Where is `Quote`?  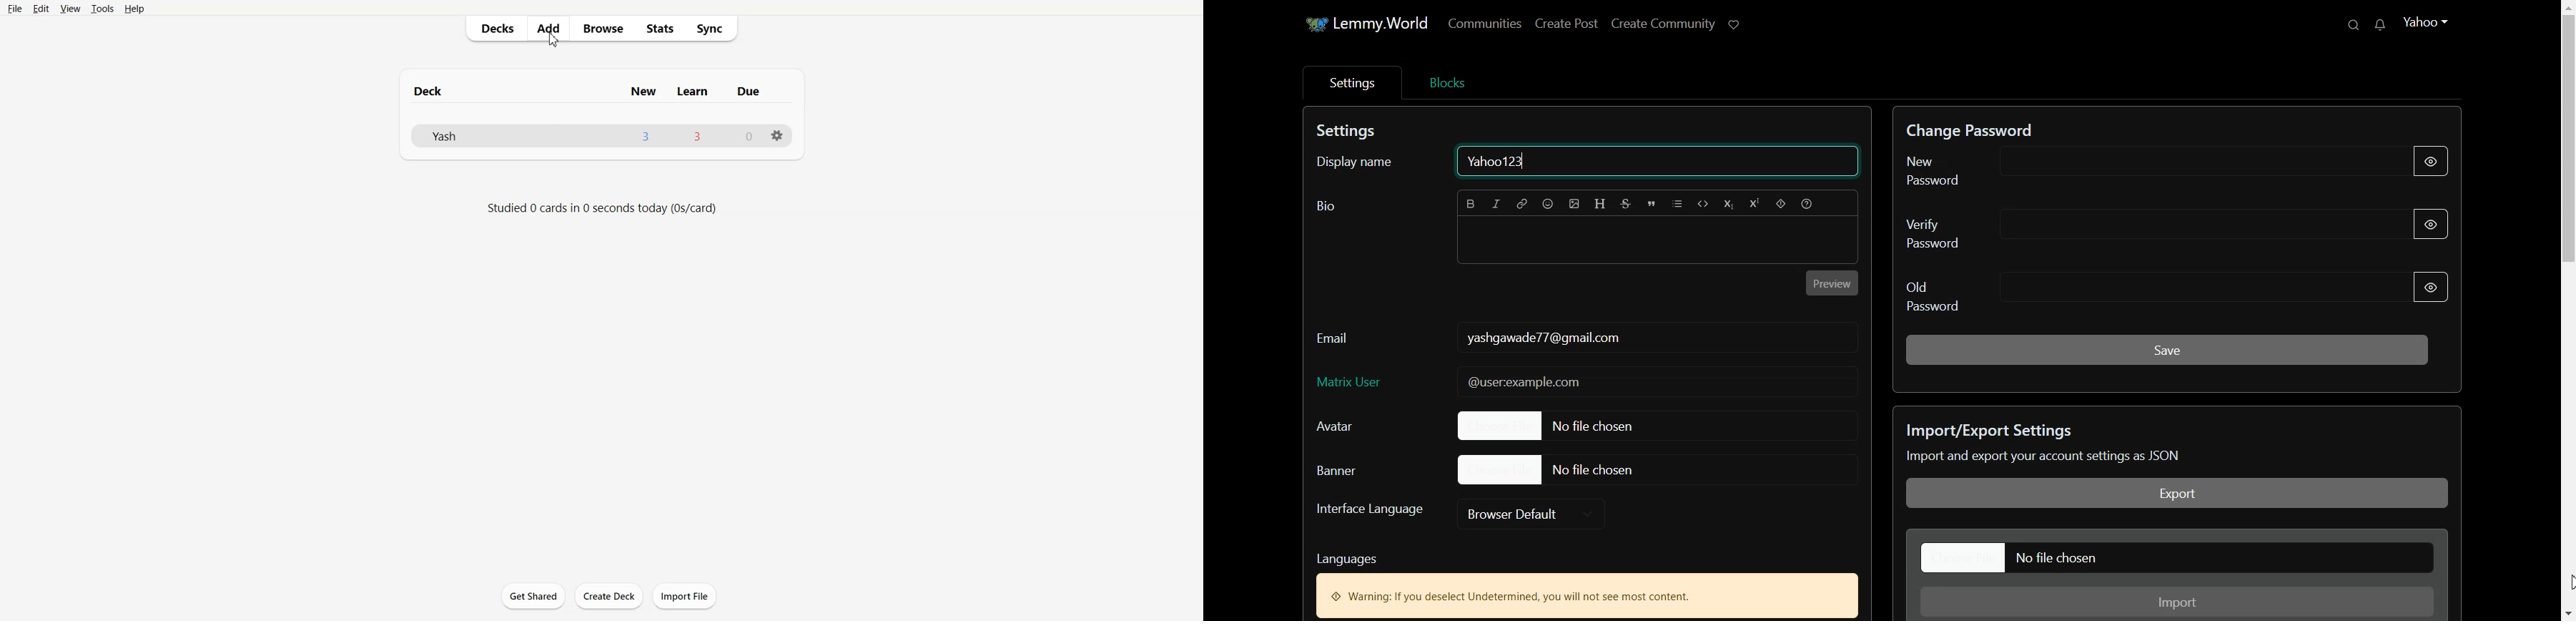 Quote is located at coordinates (1652, 205).